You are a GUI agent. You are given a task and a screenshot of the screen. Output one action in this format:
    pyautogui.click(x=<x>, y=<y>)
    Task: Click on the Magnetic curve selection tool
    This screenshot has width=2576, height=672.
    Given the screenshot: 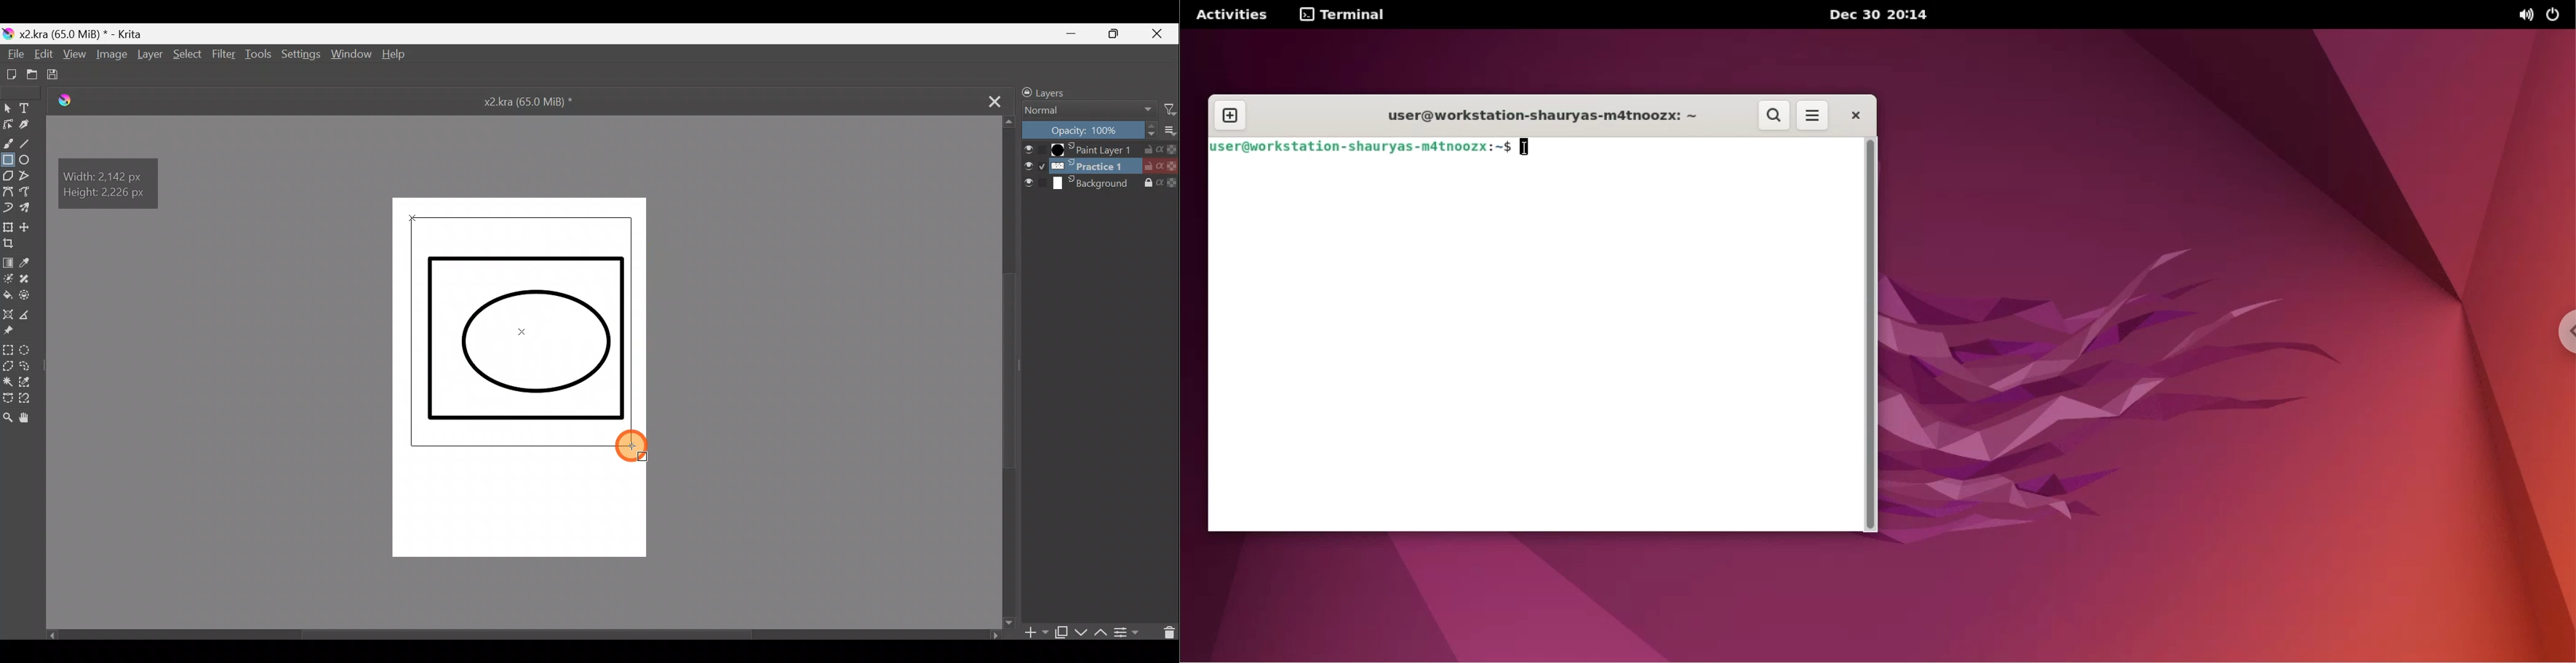 What is the action you would take?
    pyautogui.click(x=29, y=400)
    